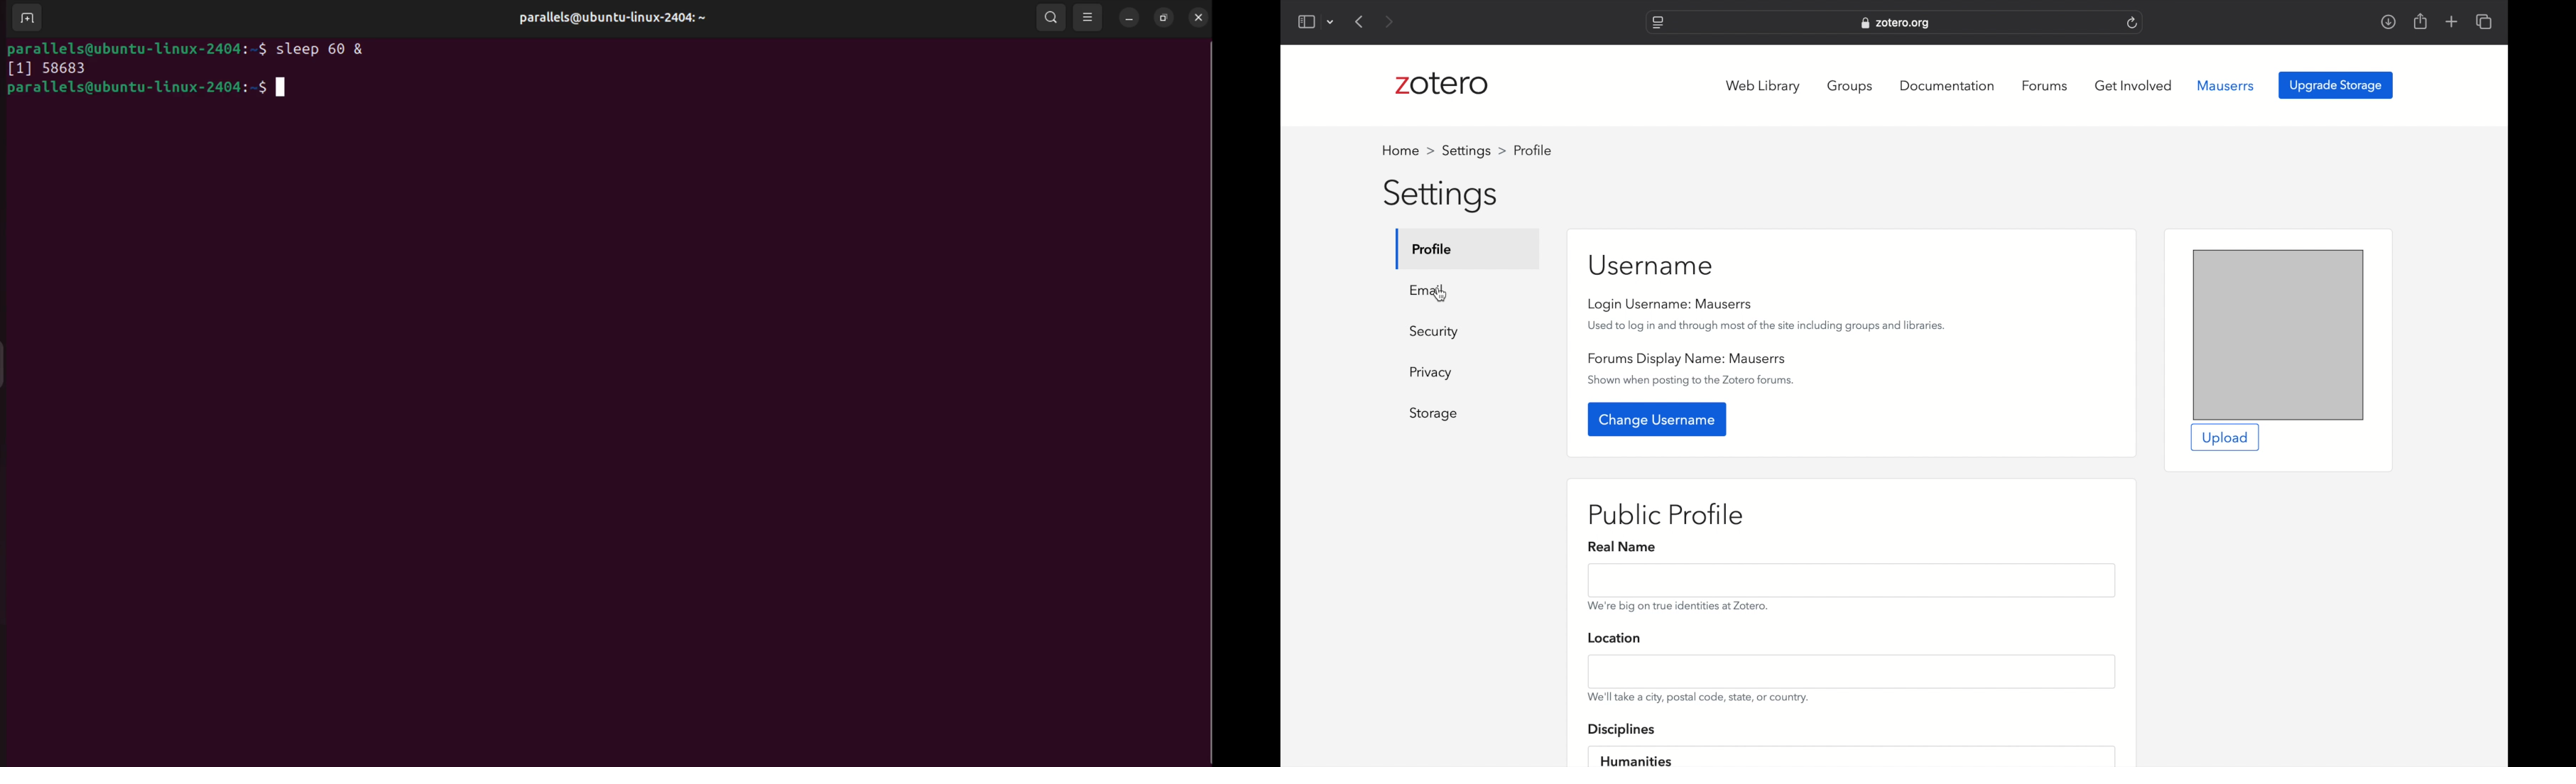  Describe the element at coordinates (1433, 332) in the screenshot. I see `security` at that location.